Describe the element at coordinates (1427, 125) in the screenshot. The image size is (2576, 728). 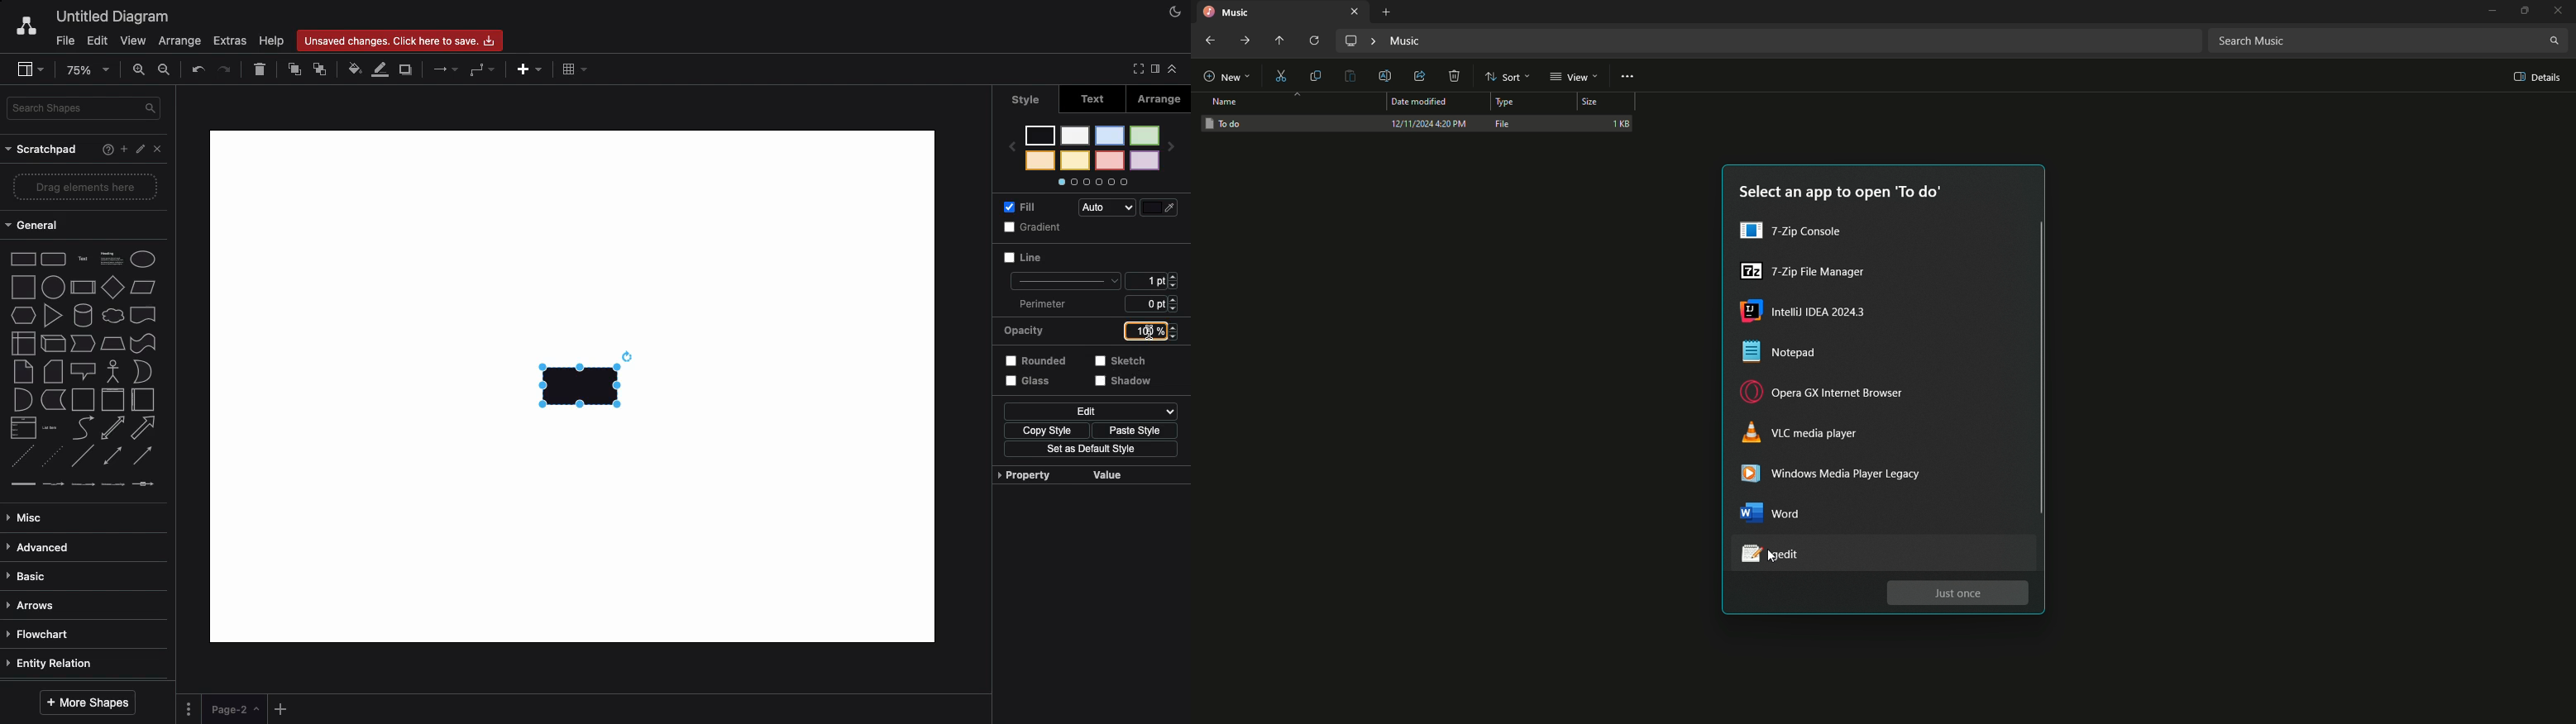
I see `Date and time` at that location.